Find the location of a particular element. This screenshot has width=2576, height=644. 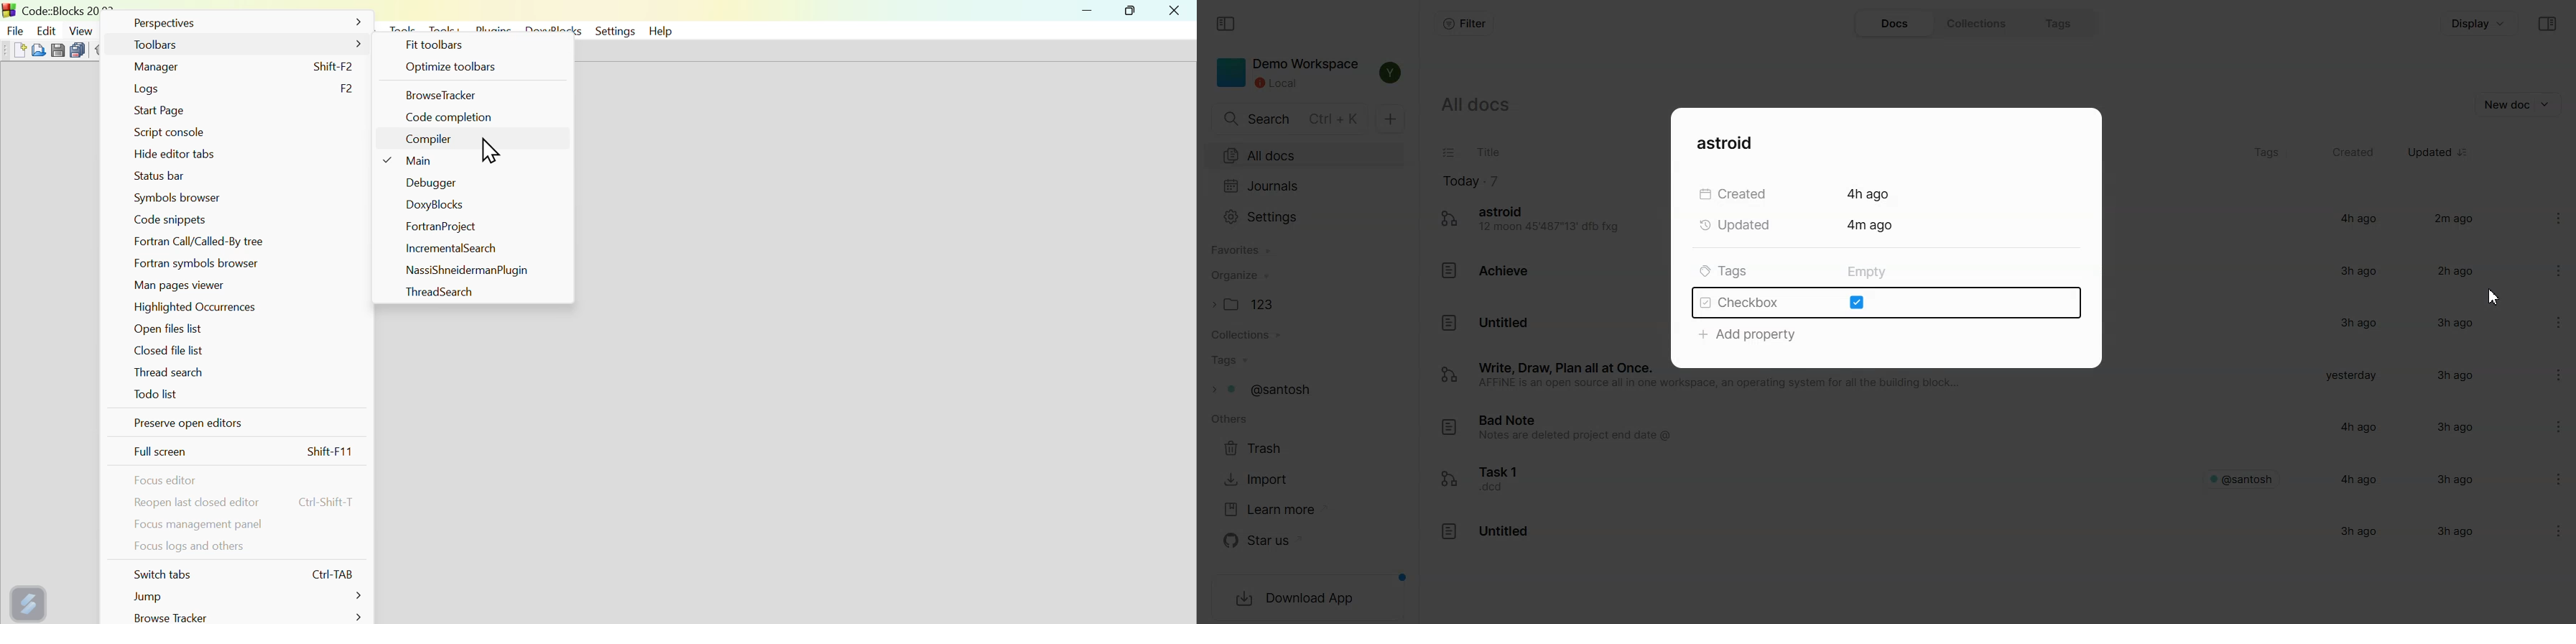

Compiler is located at coordinates (430, 142).